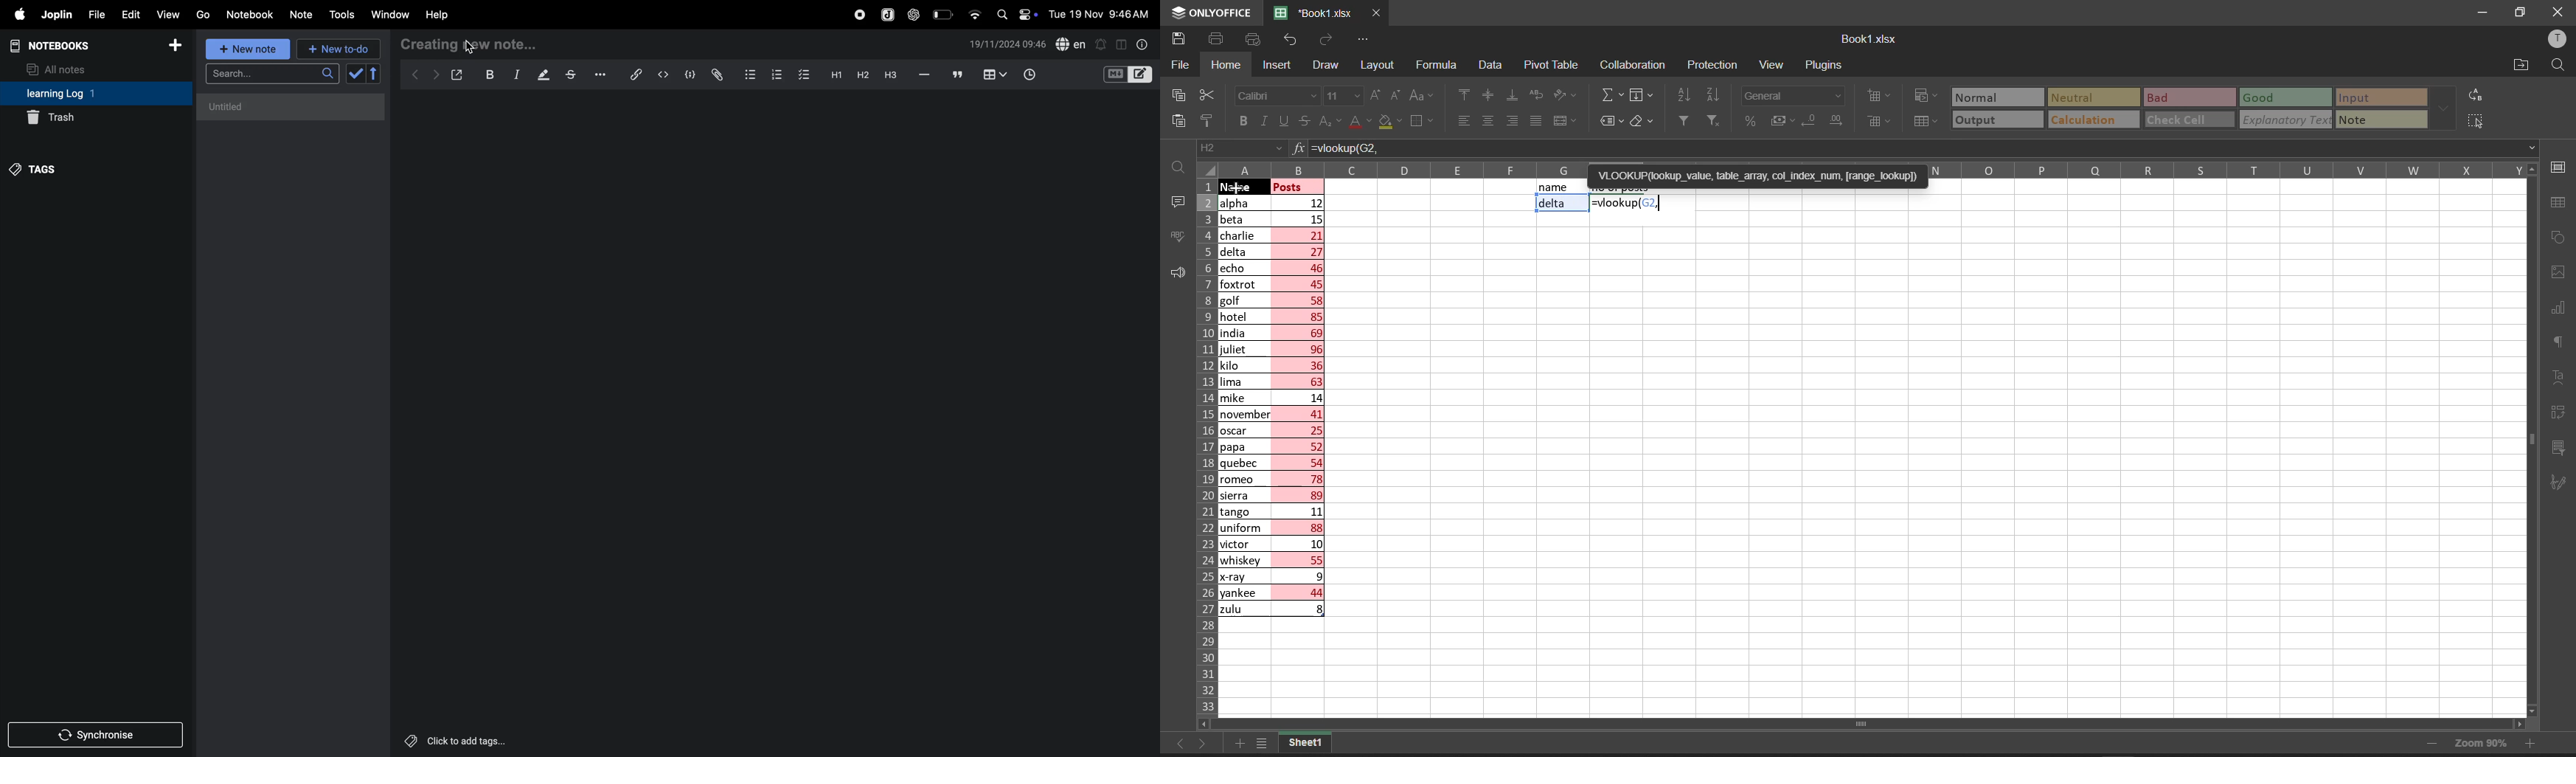 This screenshot has width=2576, height=784. Describe the element at coordinates (862, 74) in the screenshot. I see `heading 2` at that location.